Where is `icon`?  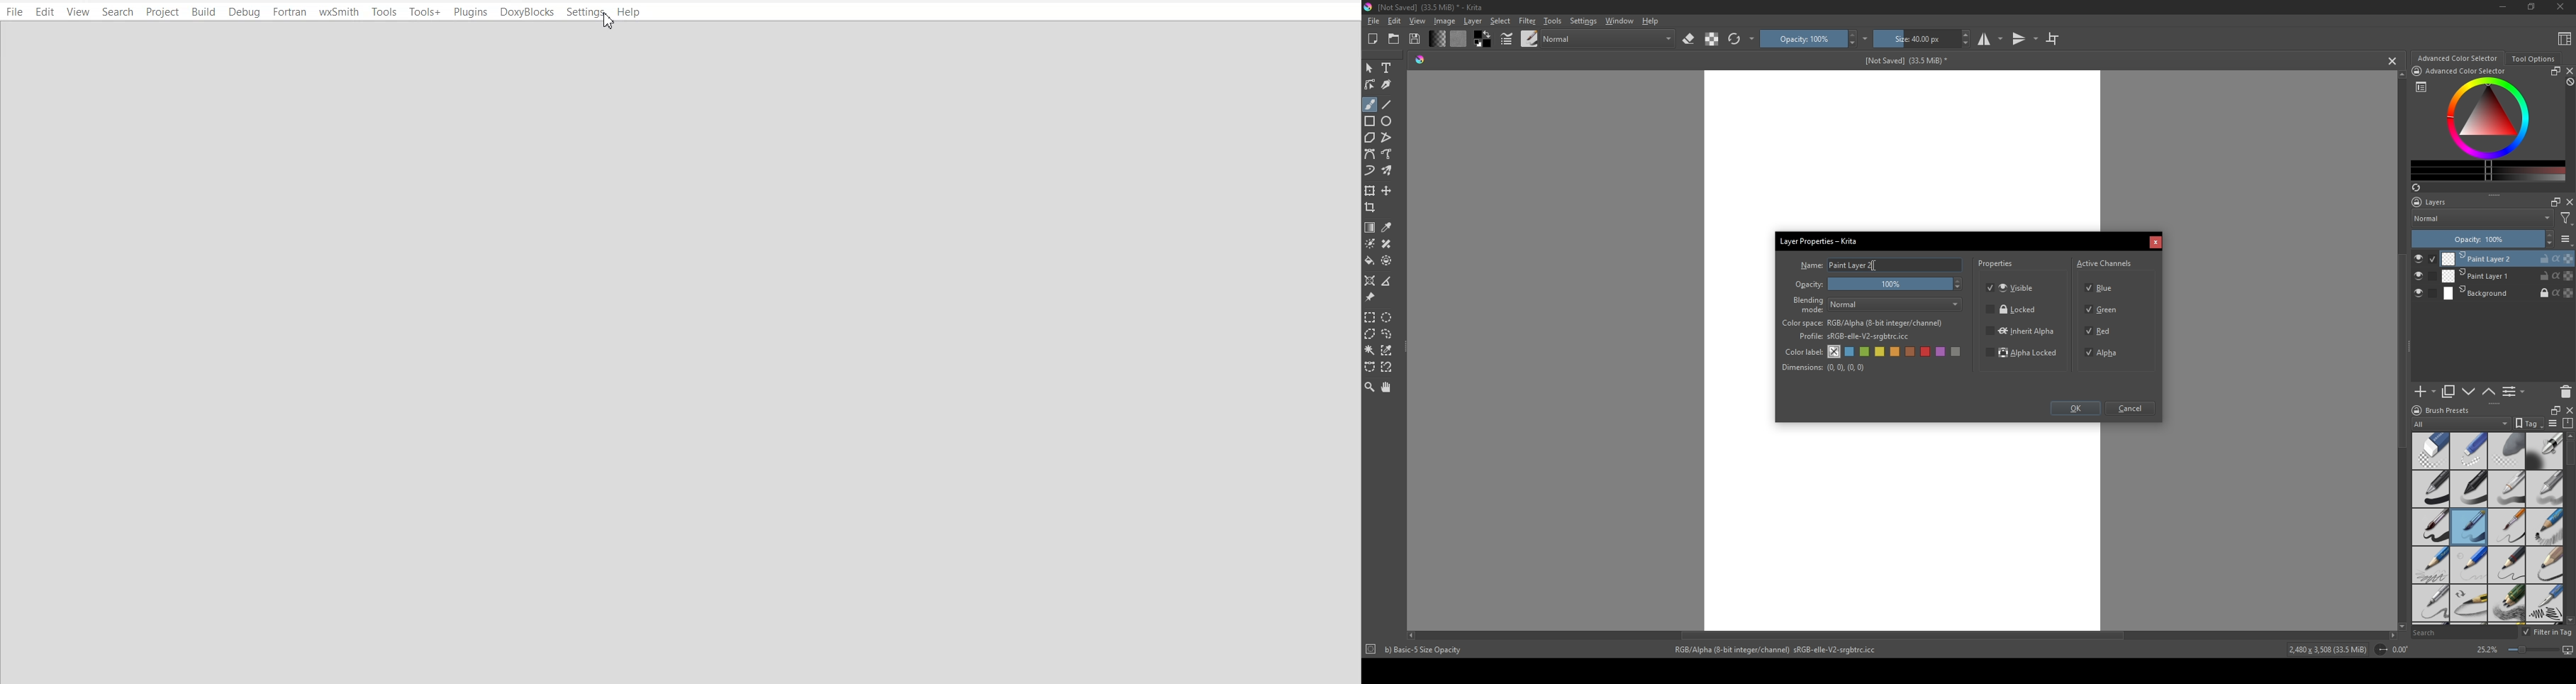
icon is located at coordinates (2380, 650).